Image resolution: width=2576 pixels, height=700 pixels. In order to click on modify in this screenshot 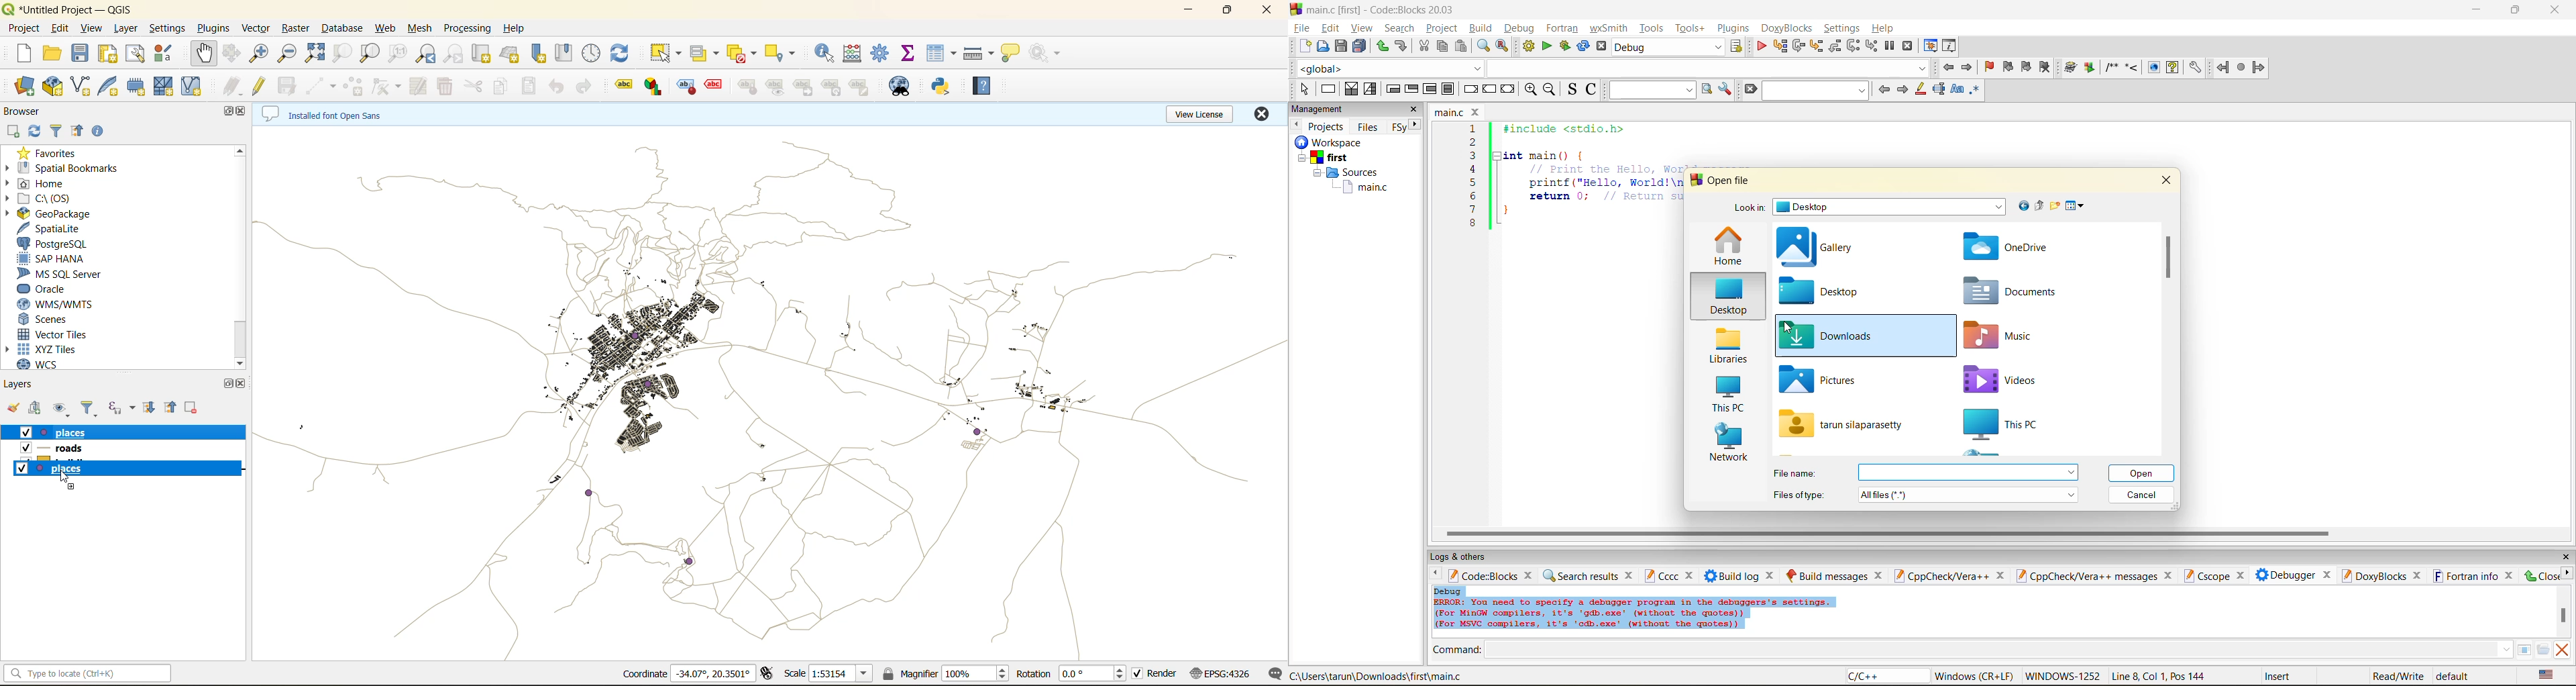, I will do `click(423, 87)`.